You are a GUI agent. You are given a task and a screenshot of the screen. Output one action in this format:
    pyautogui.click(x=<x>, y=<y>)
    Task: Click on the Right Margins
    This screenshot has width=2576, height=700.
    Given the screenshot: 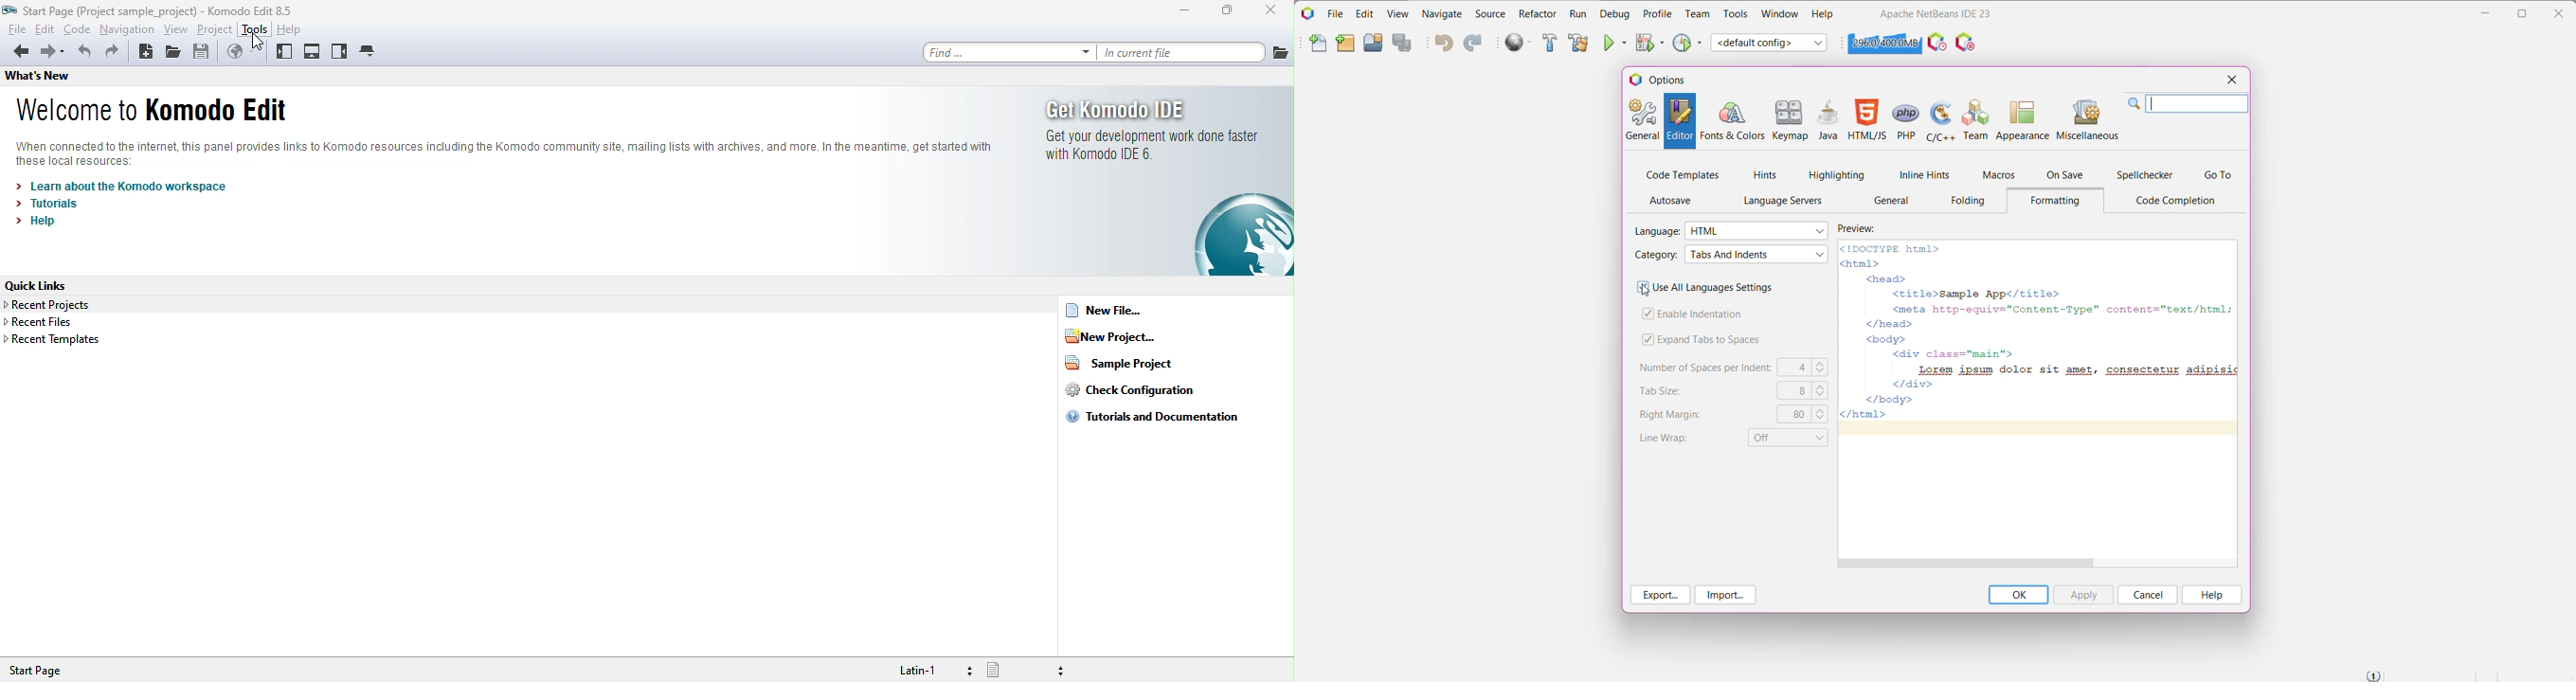 What is the action you would take?
    pyautogui.click(x=1675, y=415)
    